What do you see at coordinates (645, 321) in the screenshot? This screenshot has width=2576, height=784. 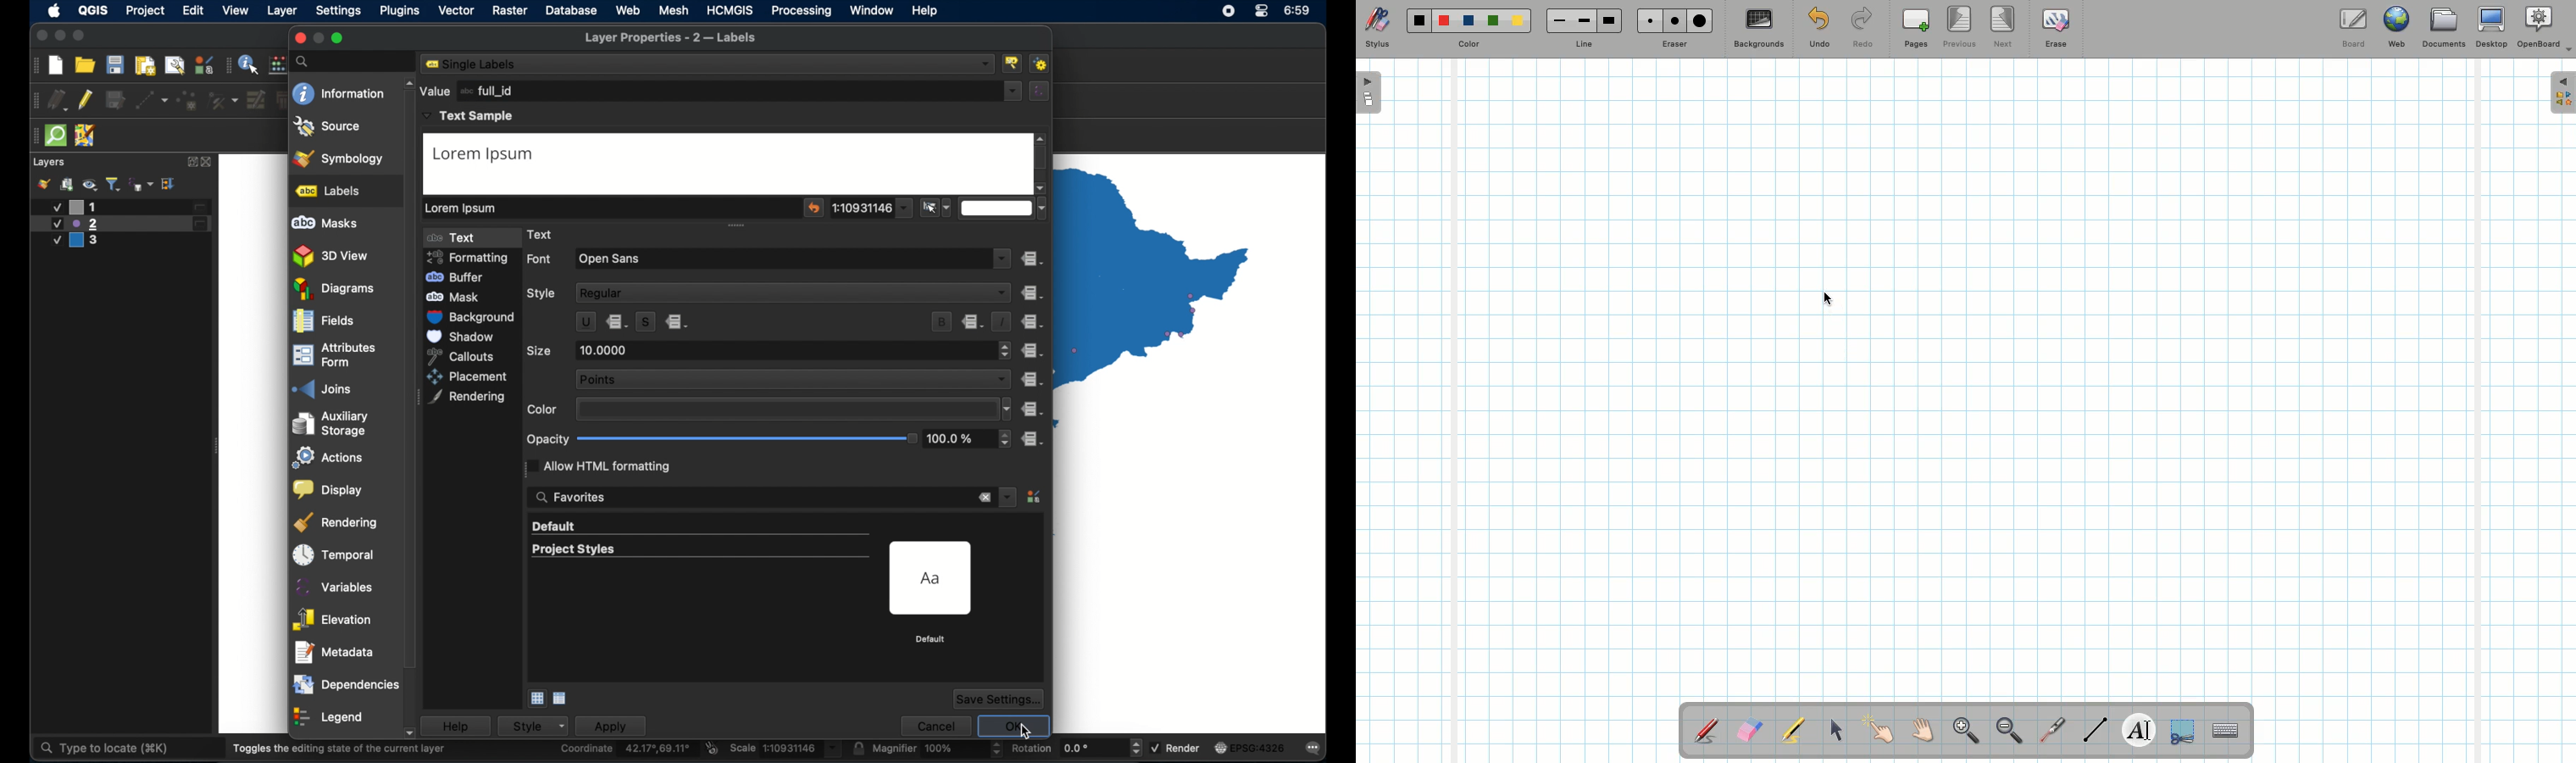 I see `s` at bounding box center [645, 321].